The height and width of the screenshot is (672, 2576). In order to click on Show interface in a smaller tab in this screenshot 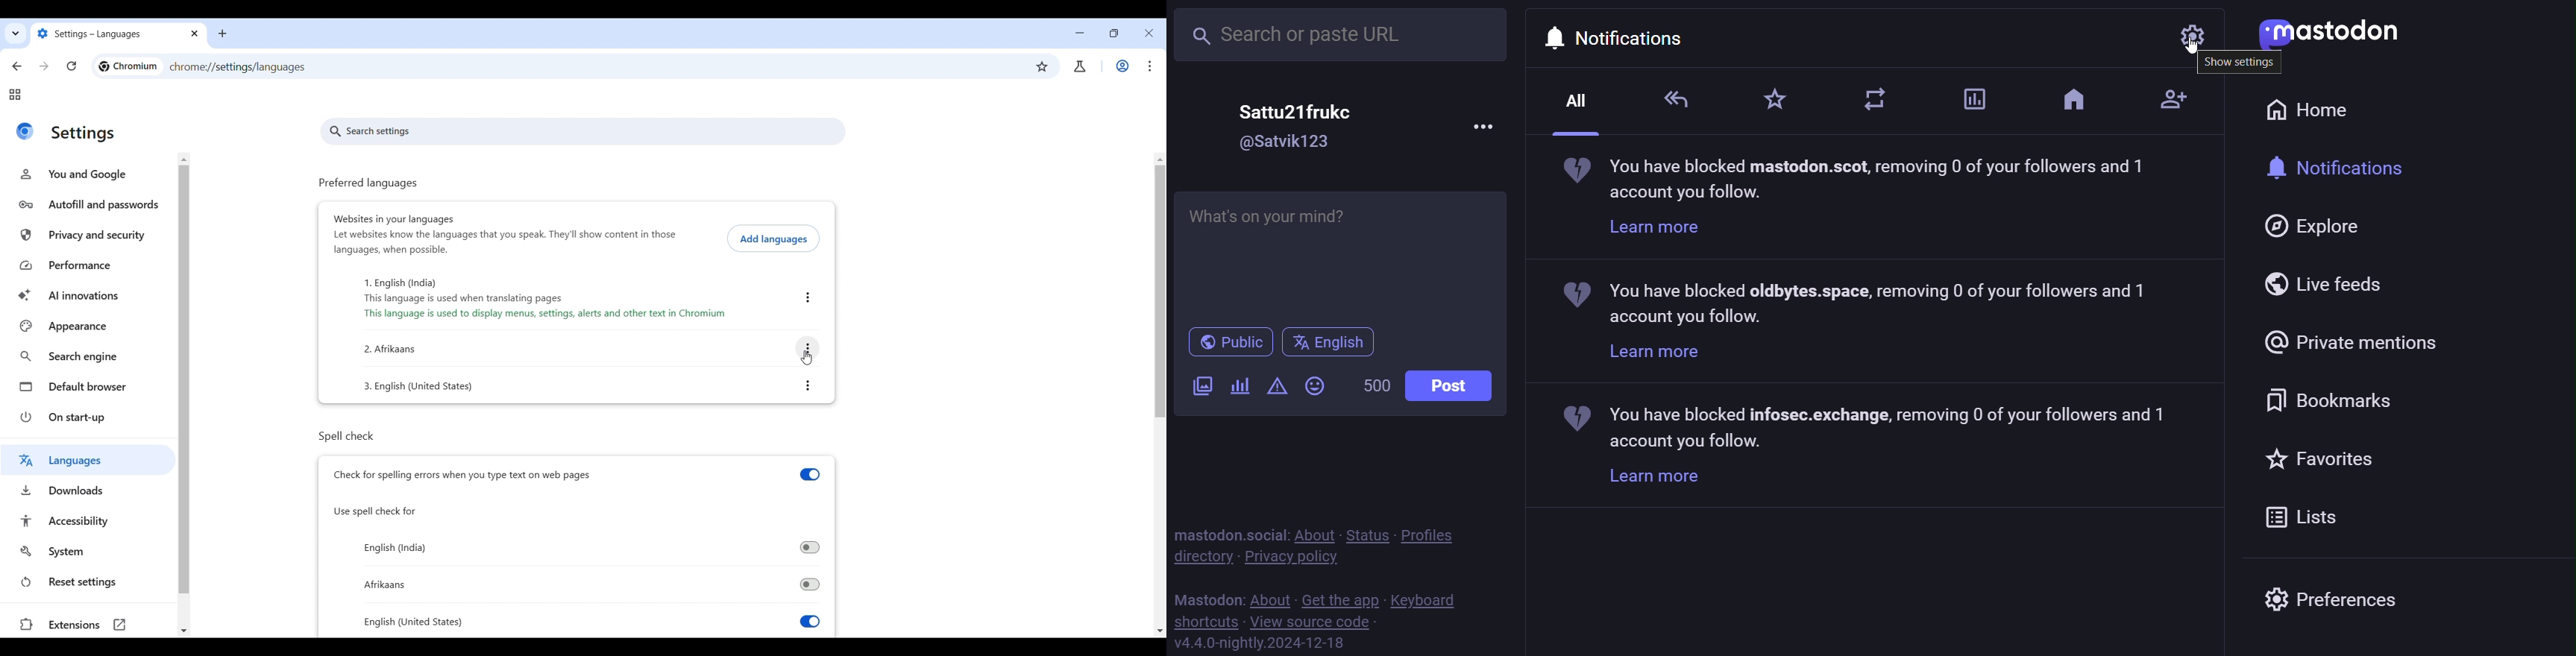, I will do `click(1111, 35)`.